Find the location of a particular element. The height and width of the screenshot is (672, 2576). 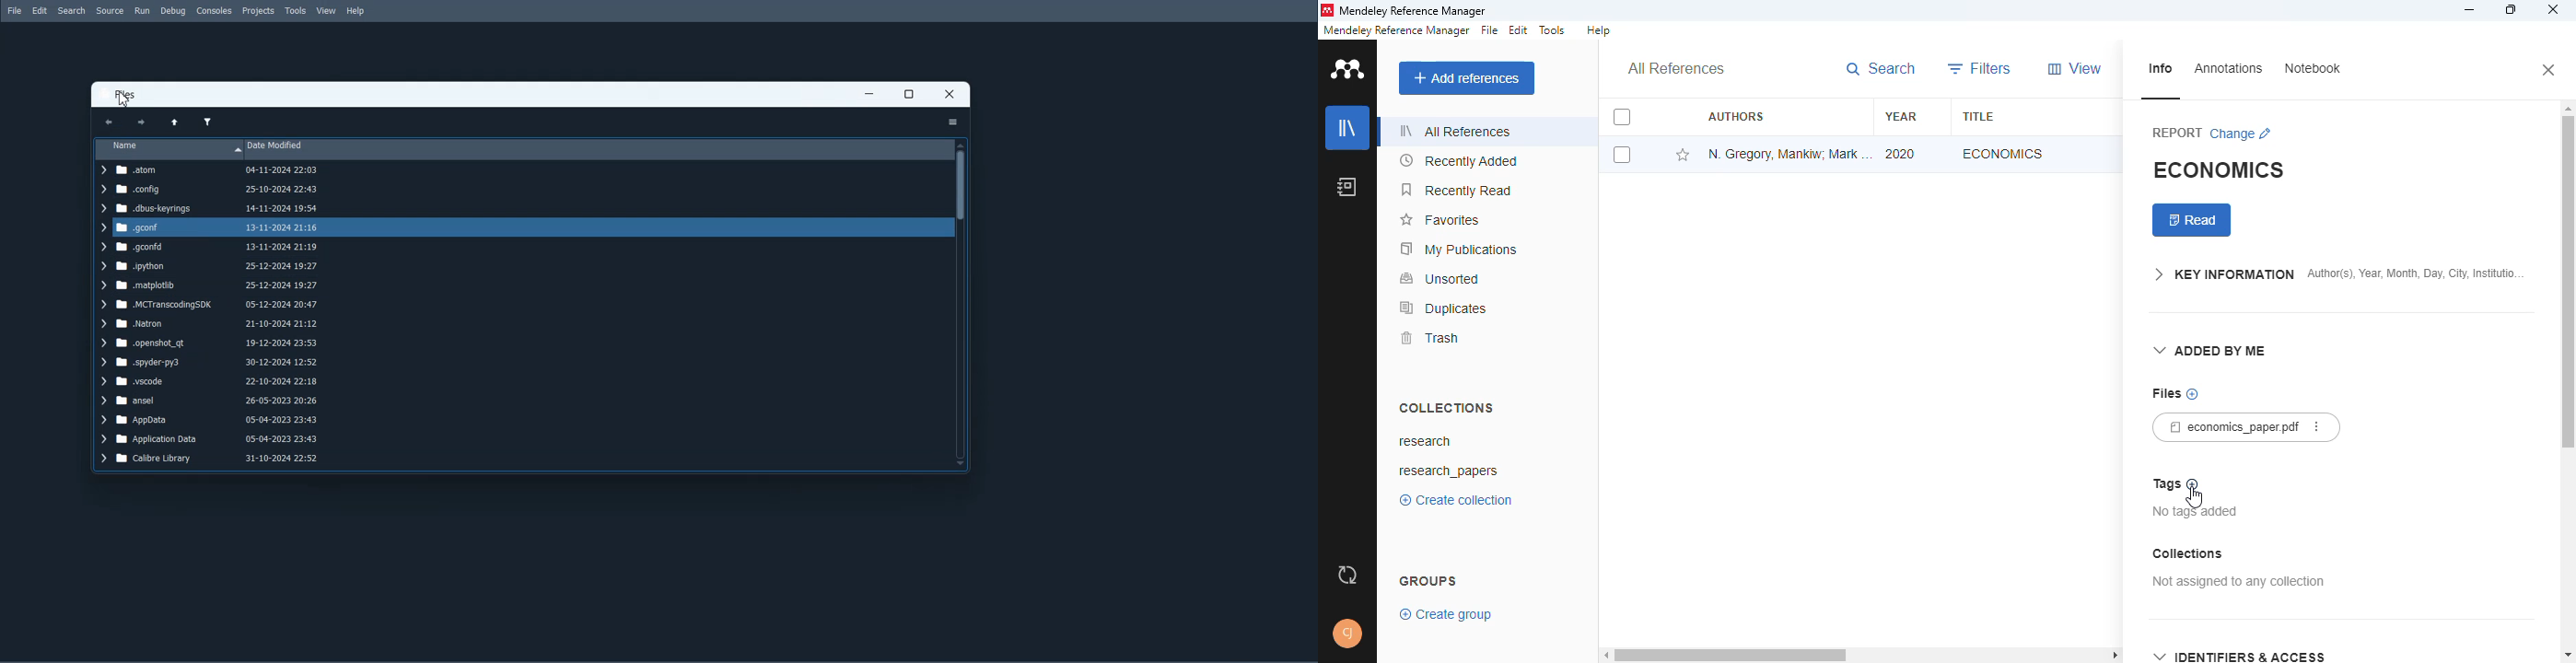

vertical scroll bar is located at coordinates (2567, 285).